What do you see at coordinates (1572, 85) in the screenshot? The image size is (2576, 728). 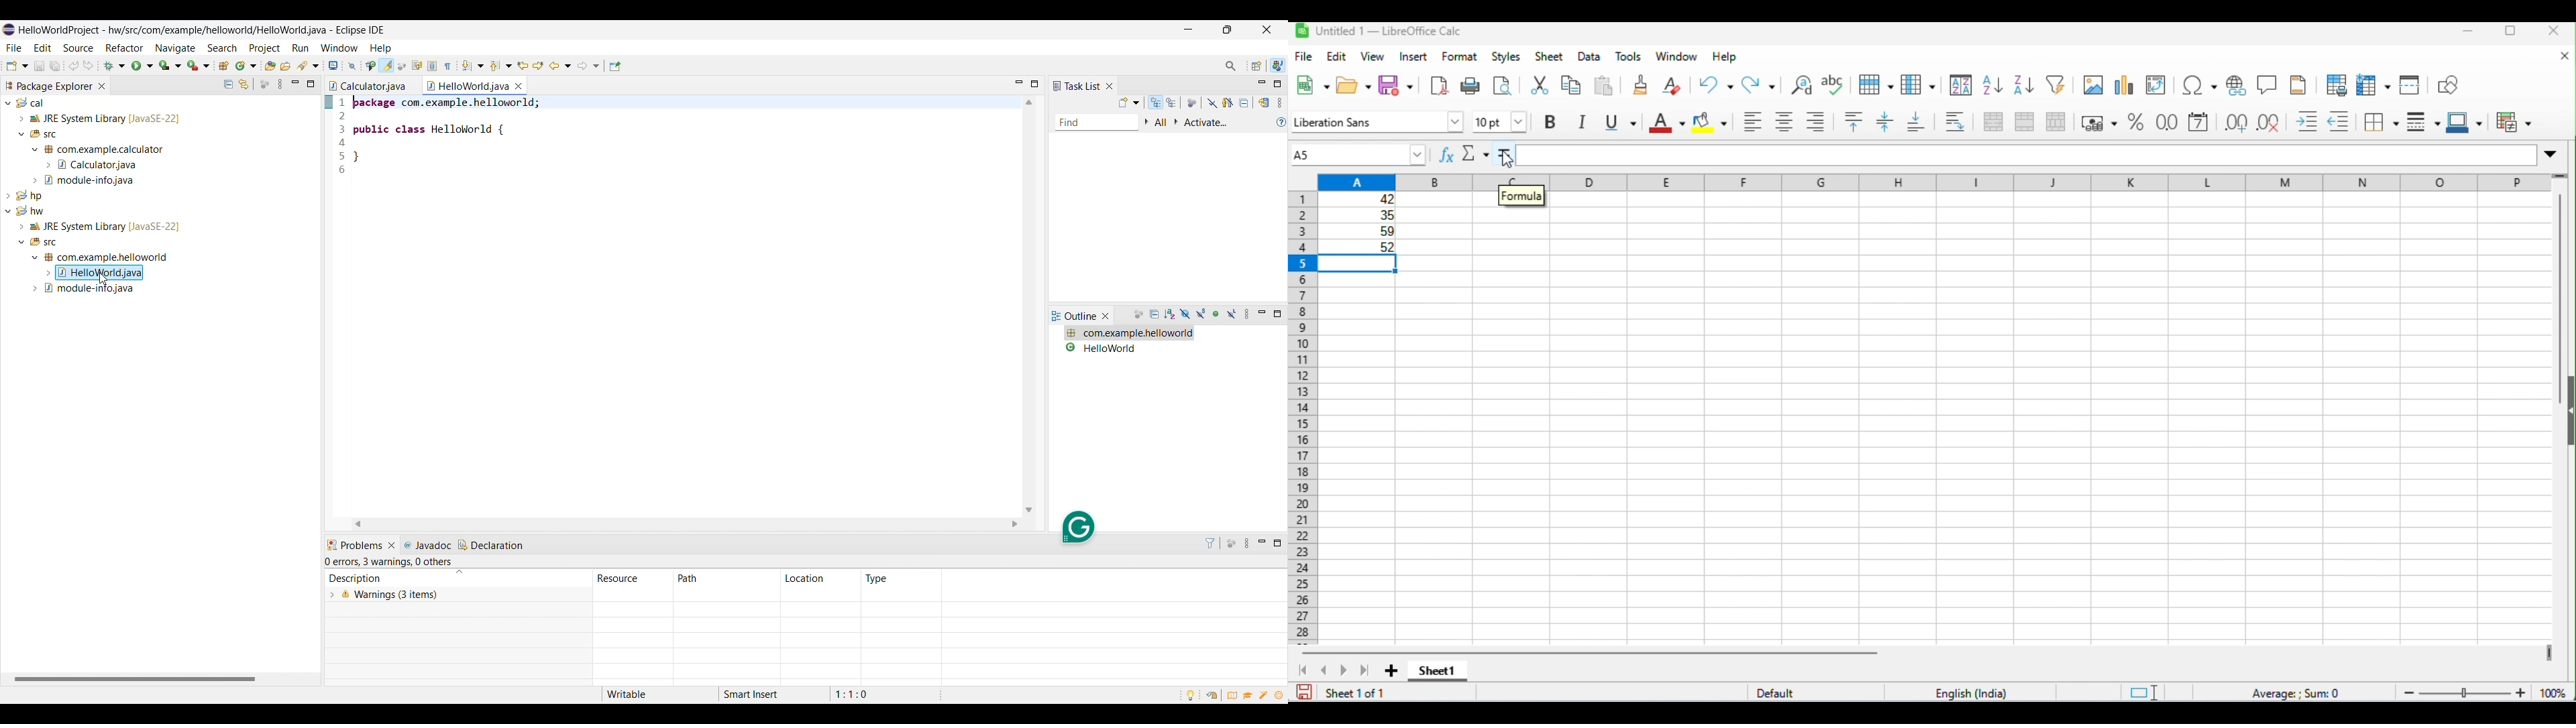 I see `copy` at bounding box center [1572, 85].